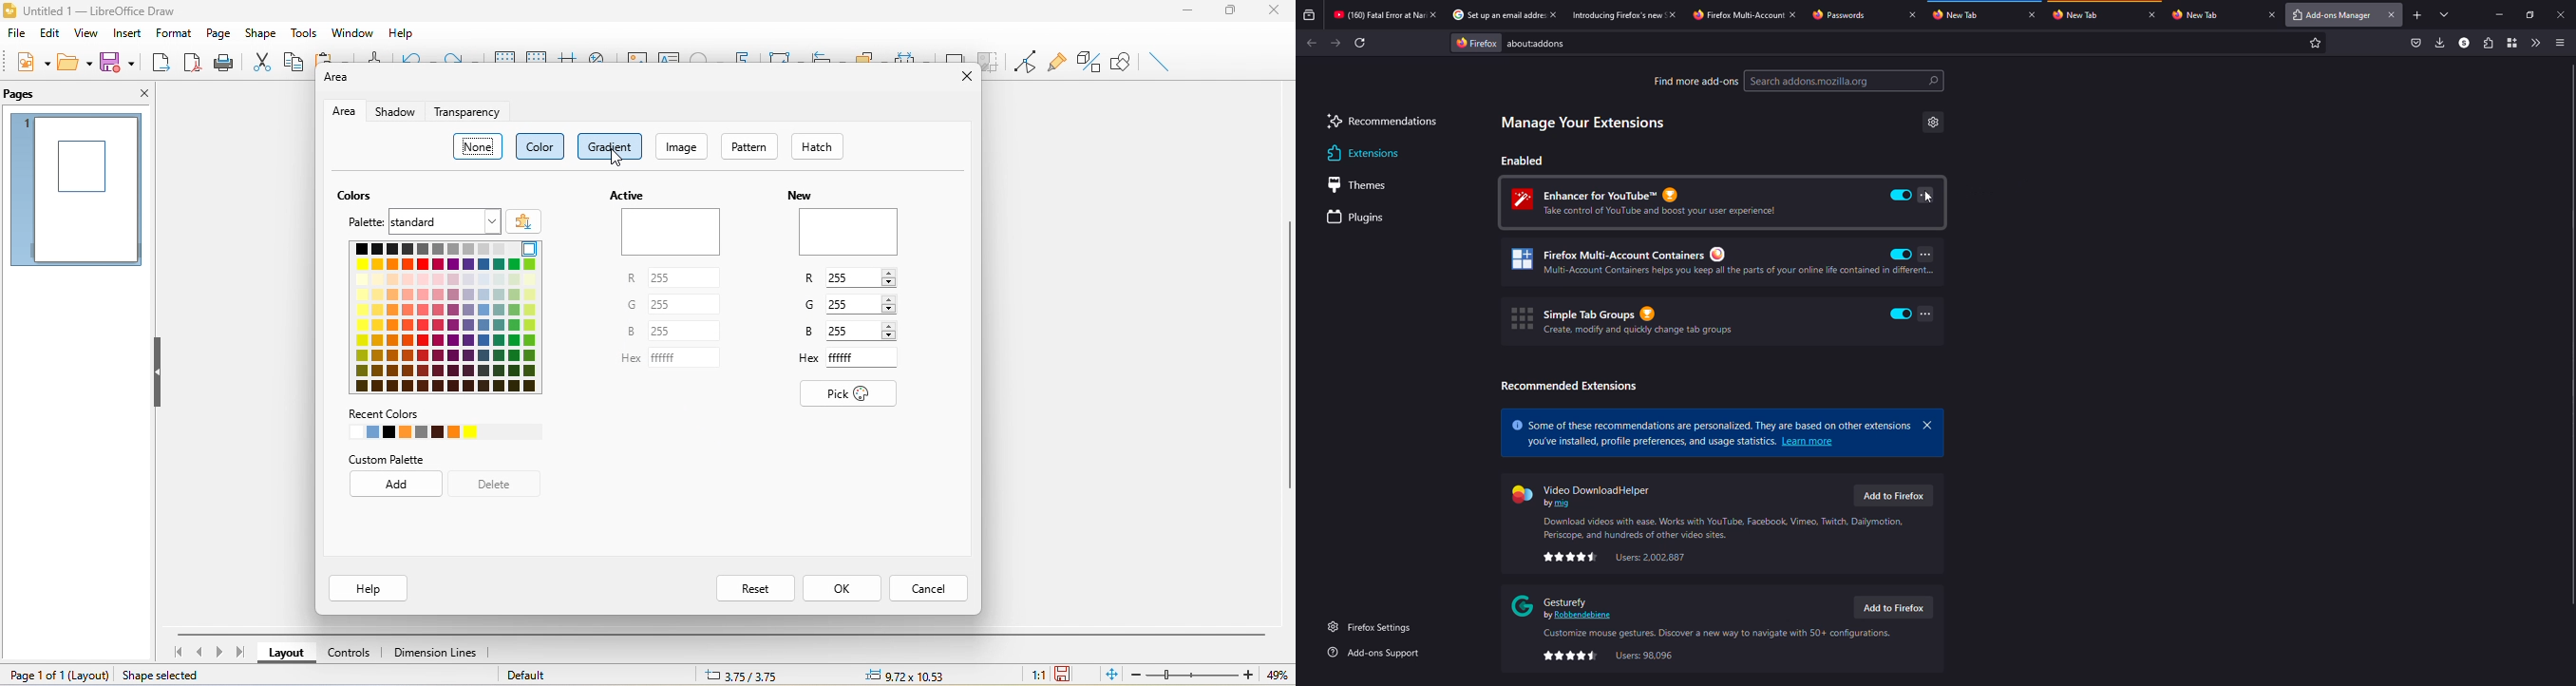  I want to click on palette, so click(359, 222).